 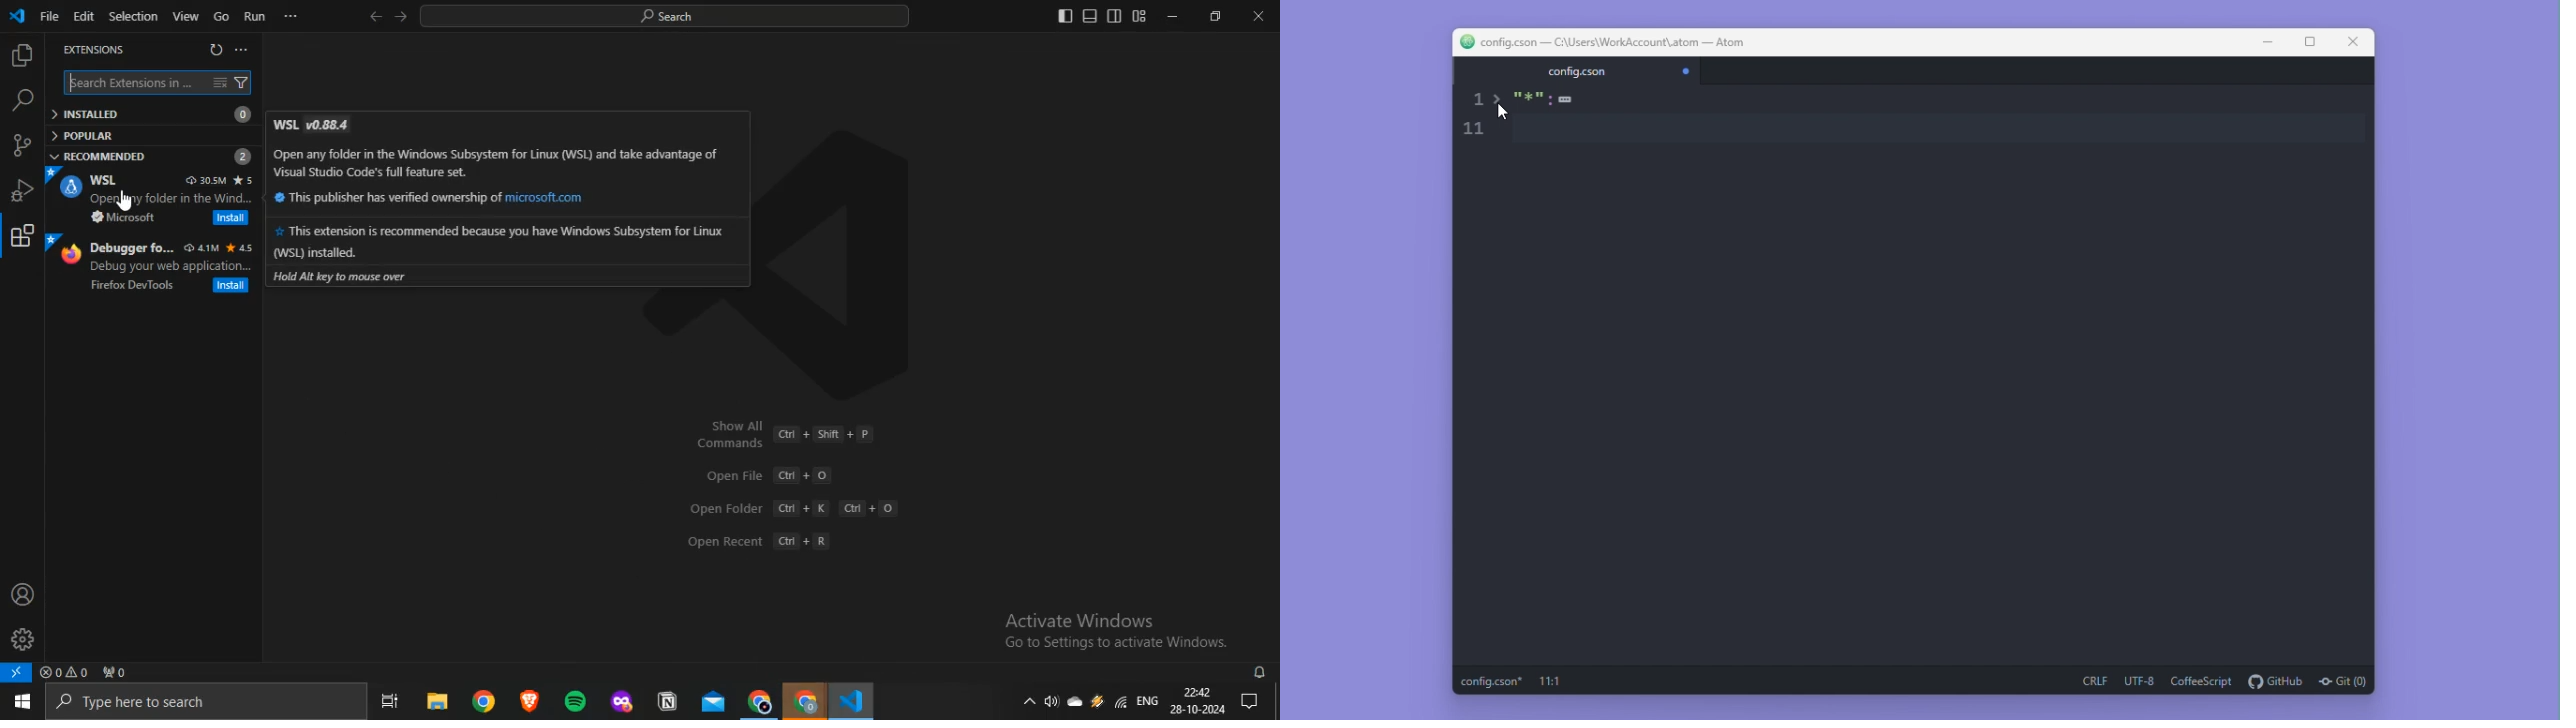 I want to click on more options, so click(x=240, y=49).